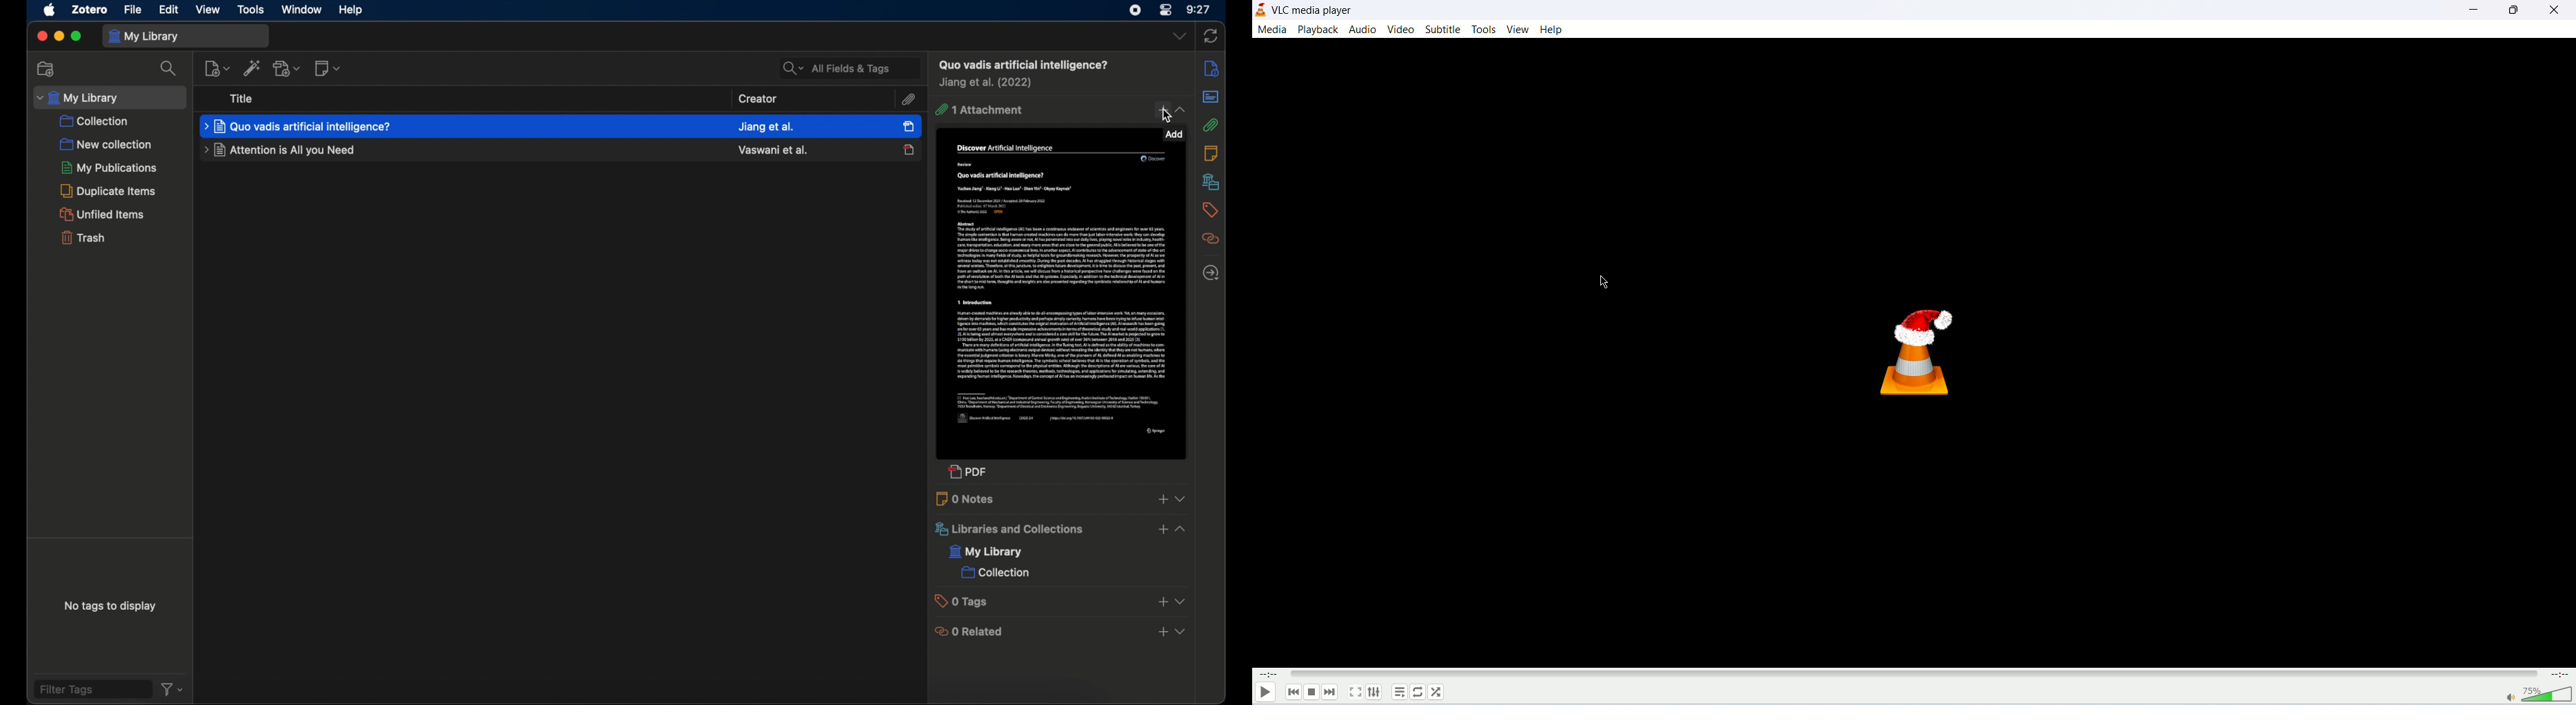  Describe the element at coordinates (2479, 8) in the screenshot. I see `minimize` at that location.